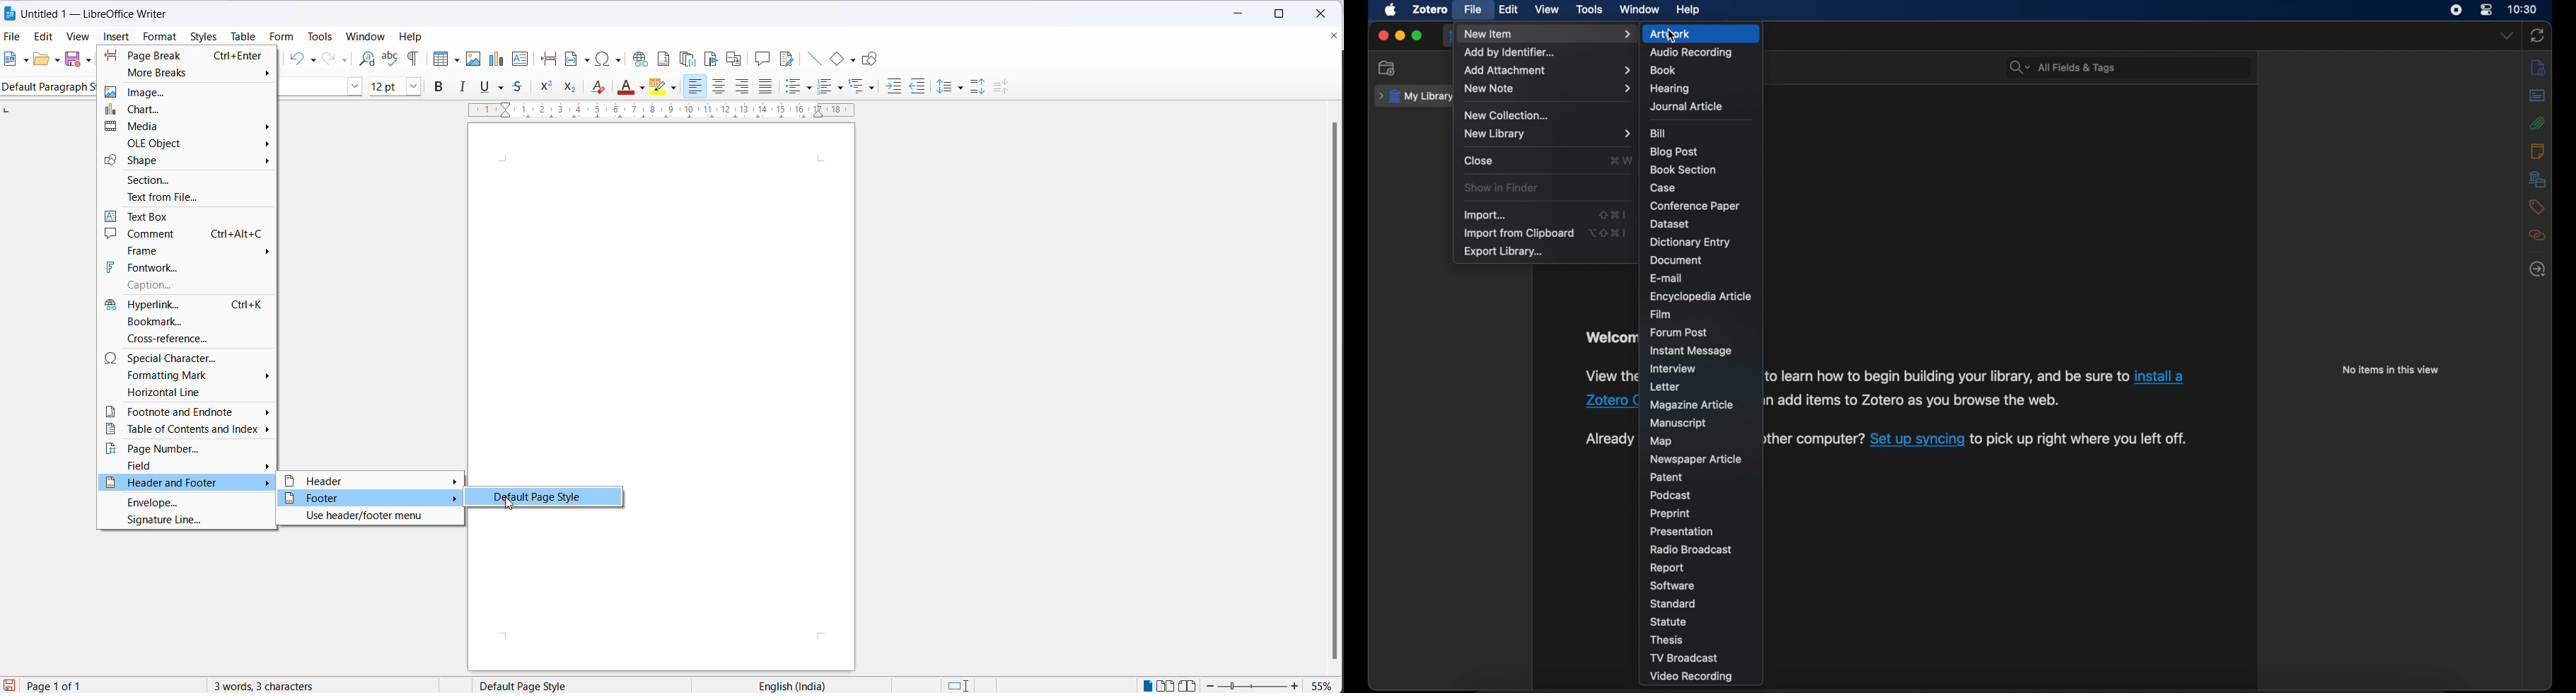 The width and height of the screenshot is (2576, 700). What do you see at coordinates (1672, 369) in the screenshot?
I see `interview` at bounding box center [1672, 369].